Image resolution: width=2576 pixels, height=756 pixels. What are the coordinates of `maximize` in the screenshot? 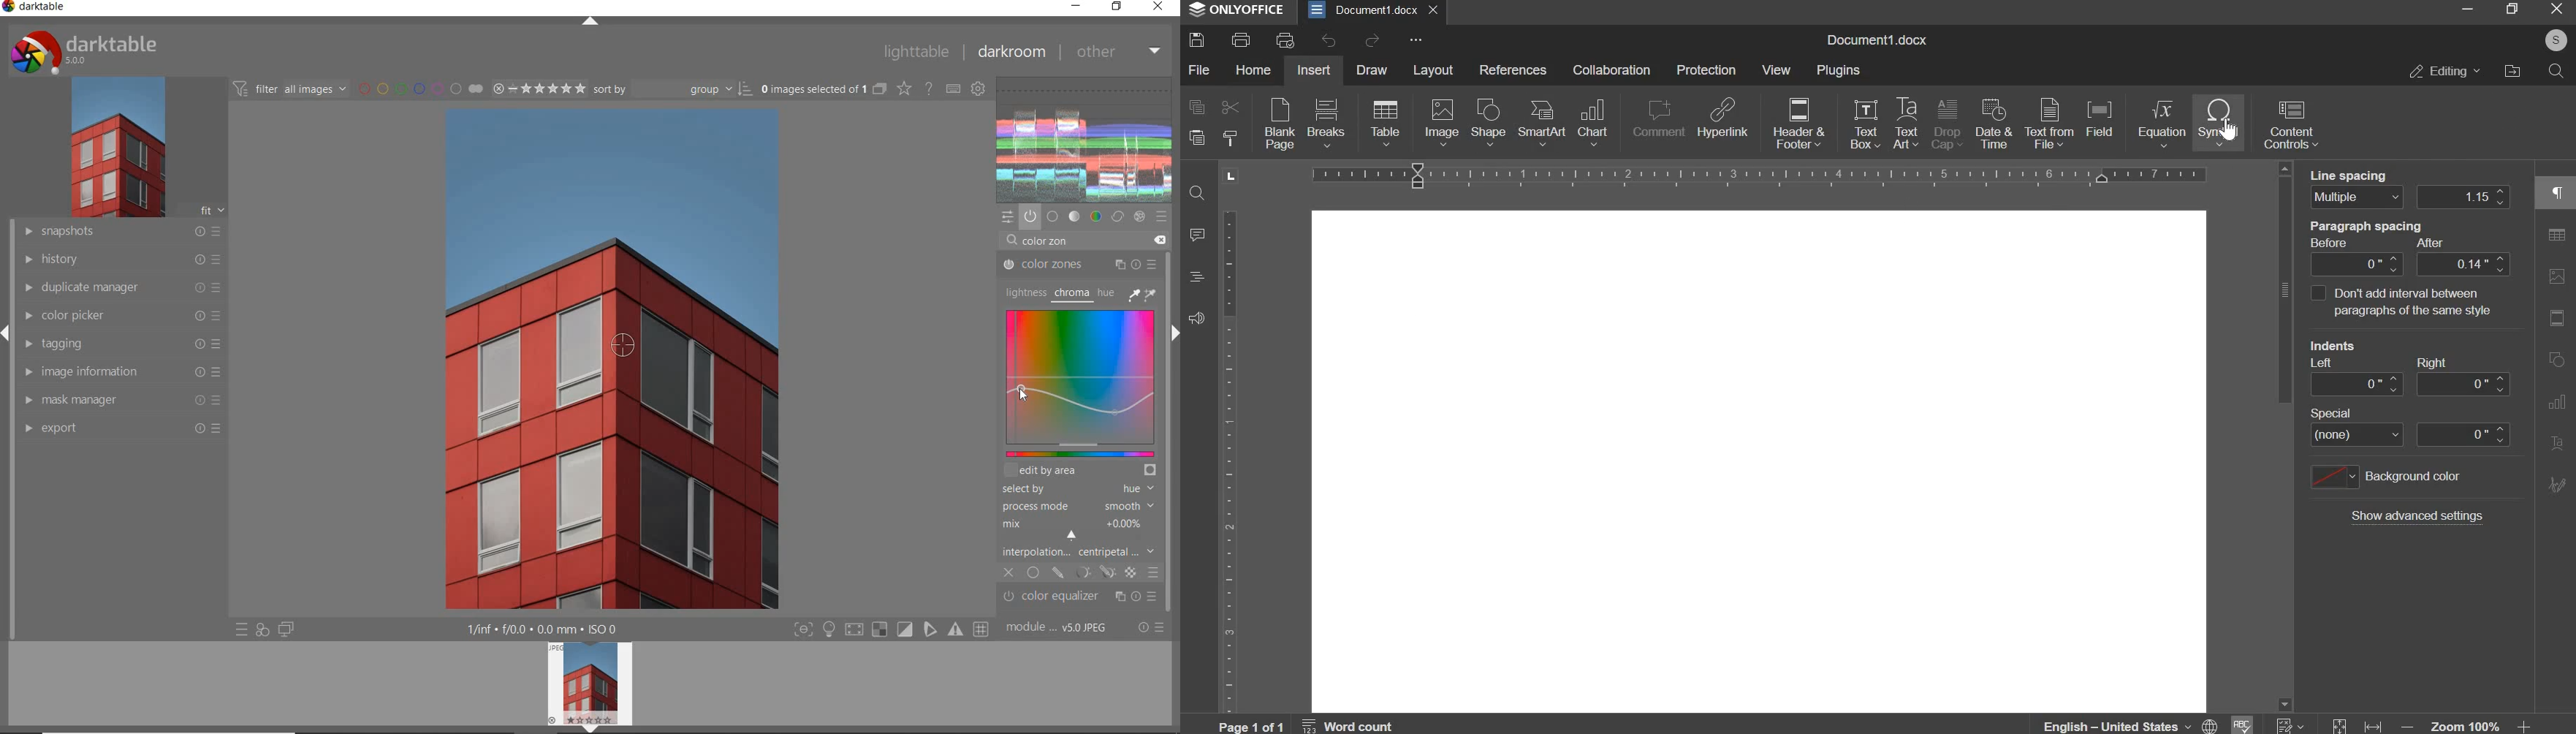 It's located at (2511, 8).